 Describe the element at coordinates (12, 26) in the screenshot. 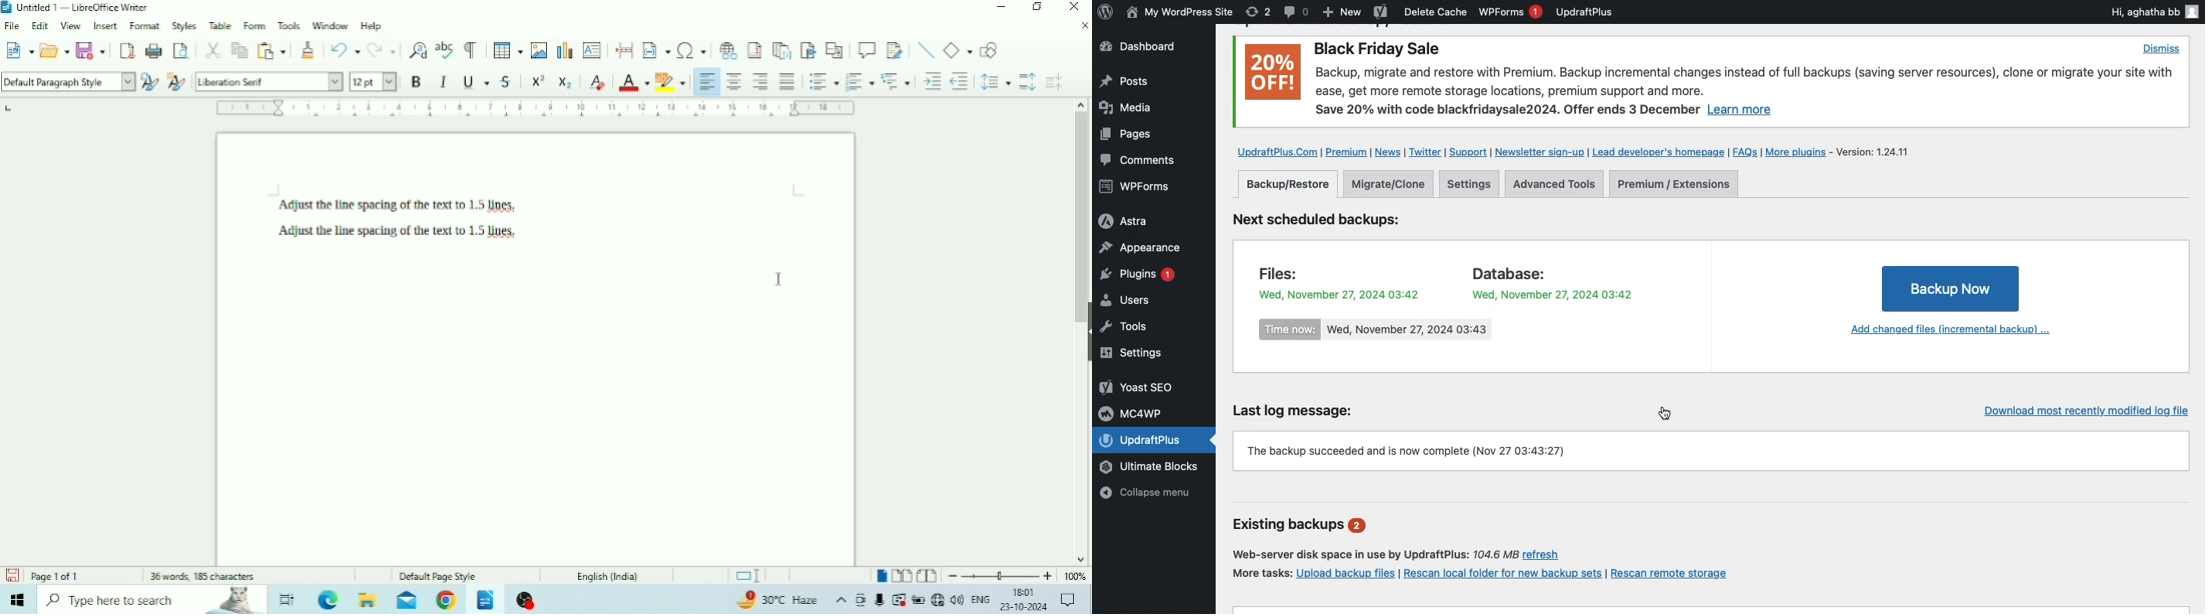

I see `File` at that location.